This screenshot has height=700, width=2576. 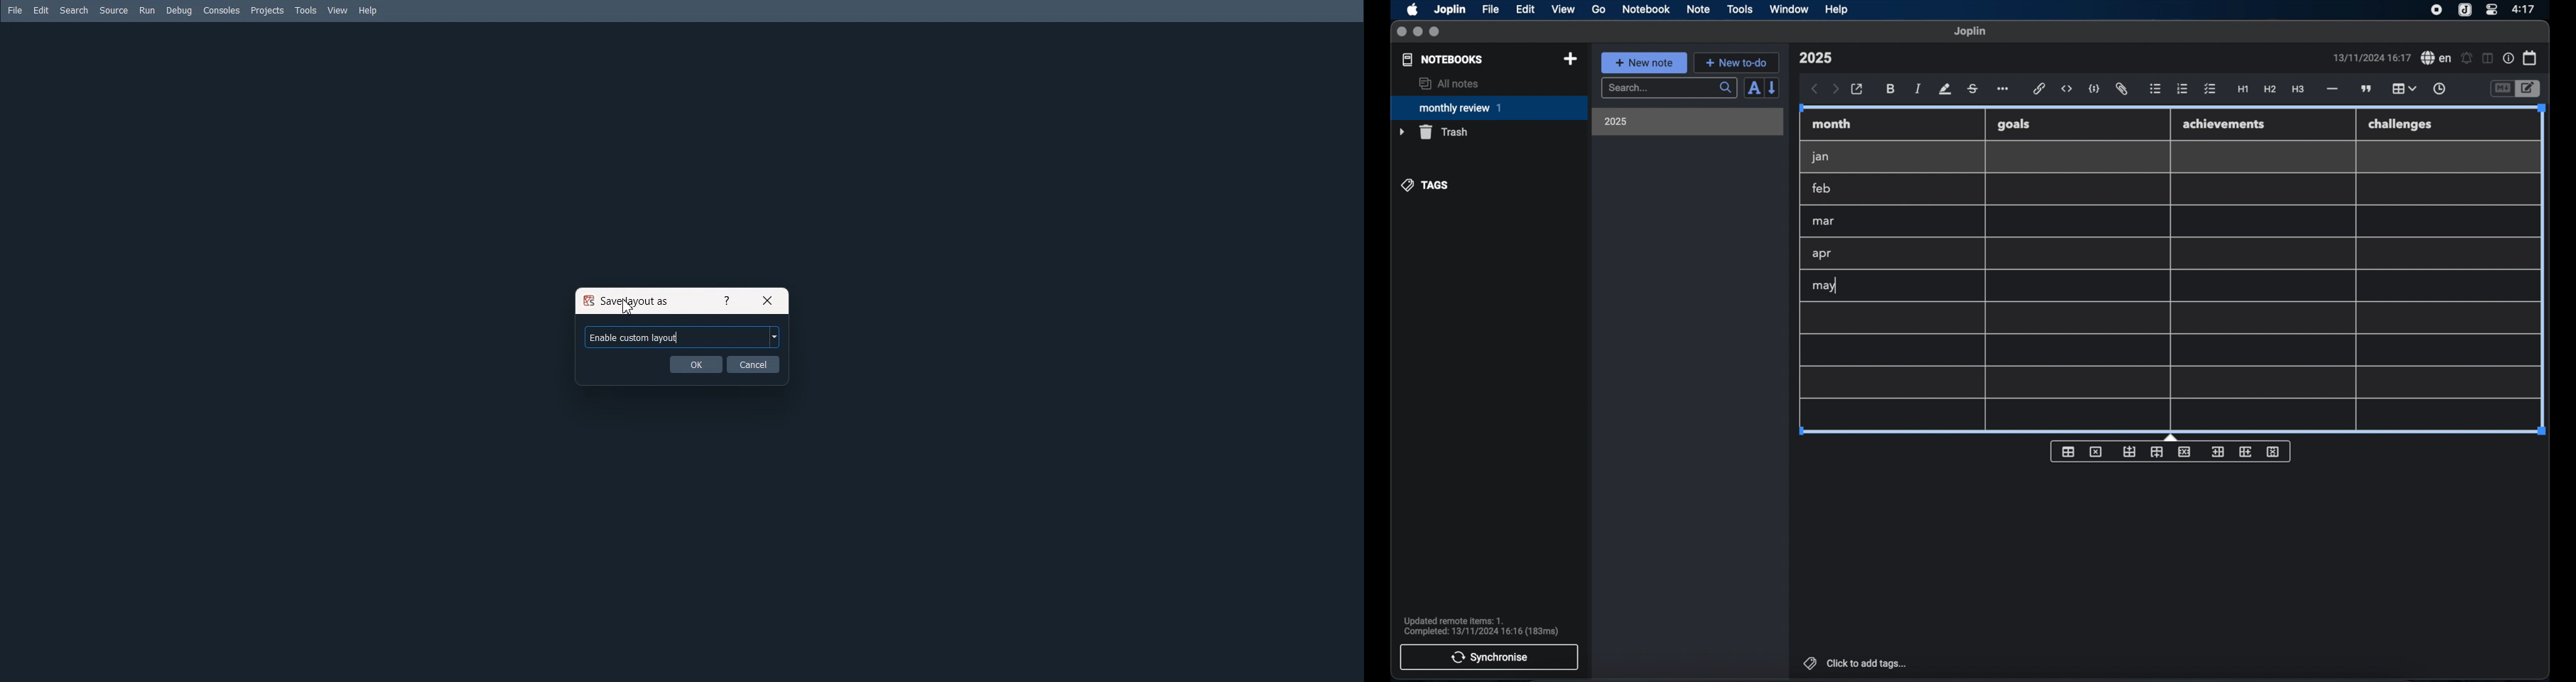 What do you see at coordinates (1945, 89) in the screenshot?
I see `highlight` at bounding box center [1945, 89].